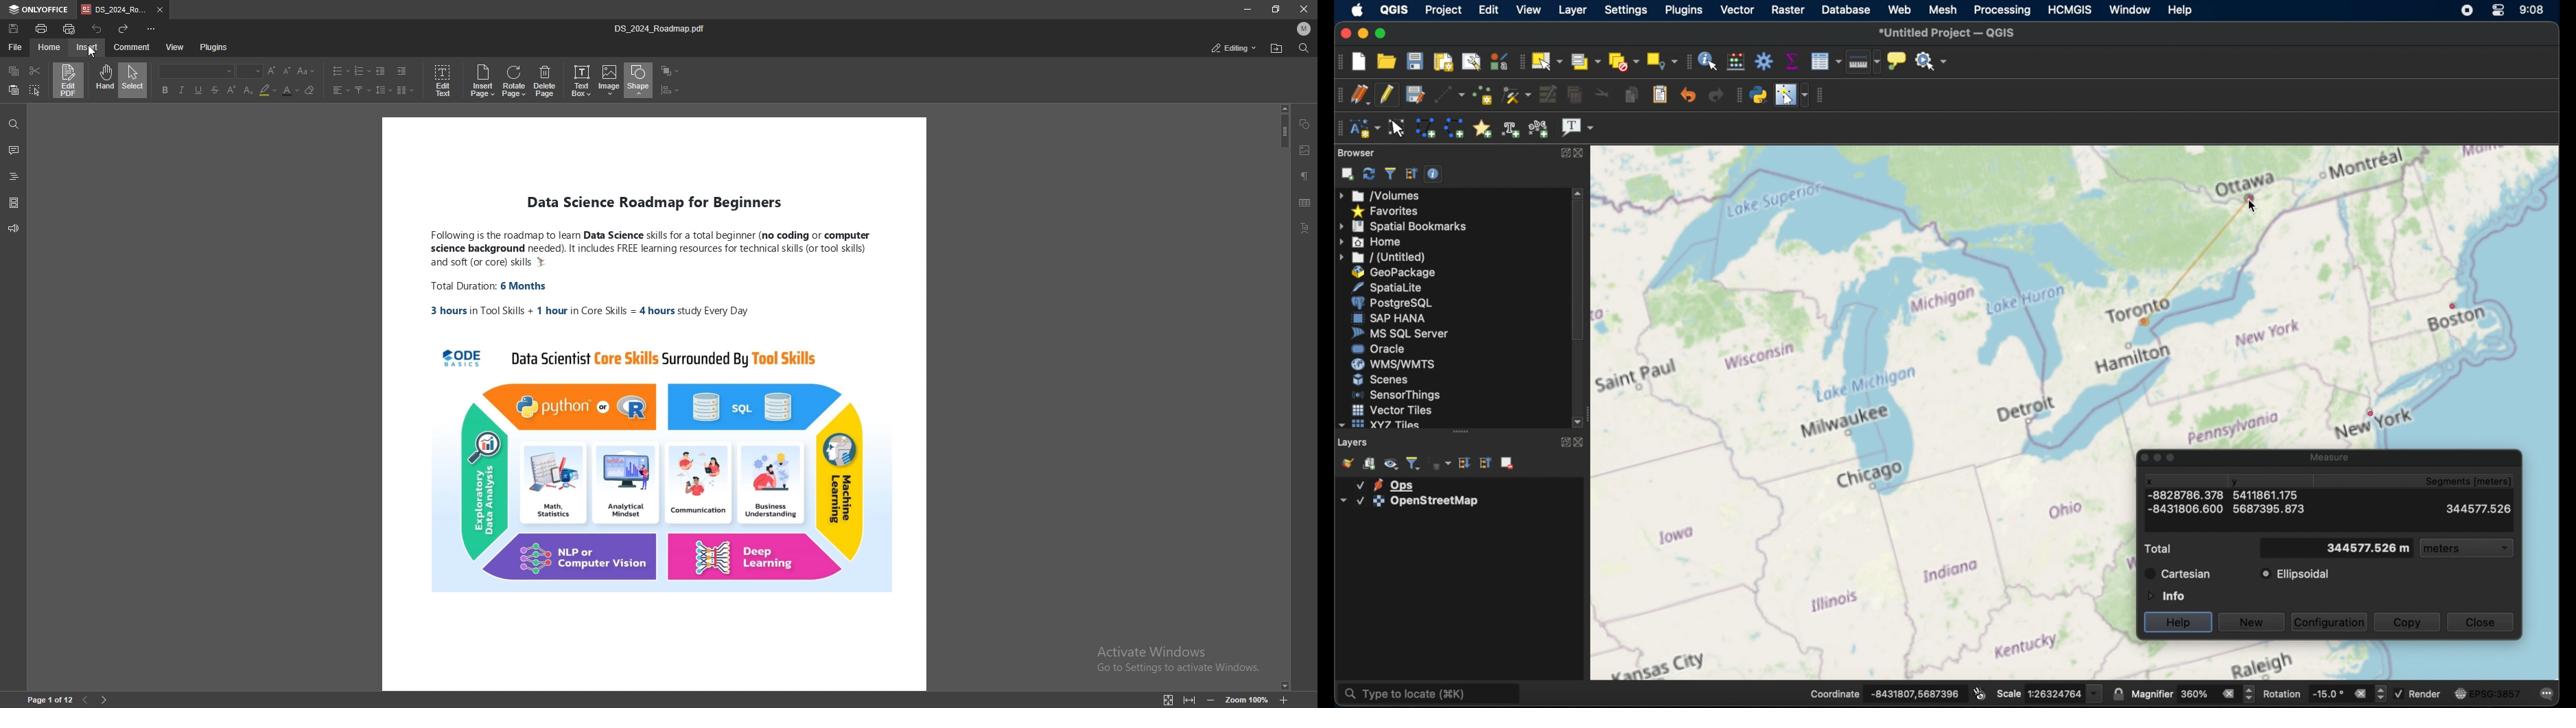 The width and height of the screenshot is (2576, 728). What do you see at coordinates (2408, 621) in the screenshot?
I see `copy` at bounding box center [2408, 621].